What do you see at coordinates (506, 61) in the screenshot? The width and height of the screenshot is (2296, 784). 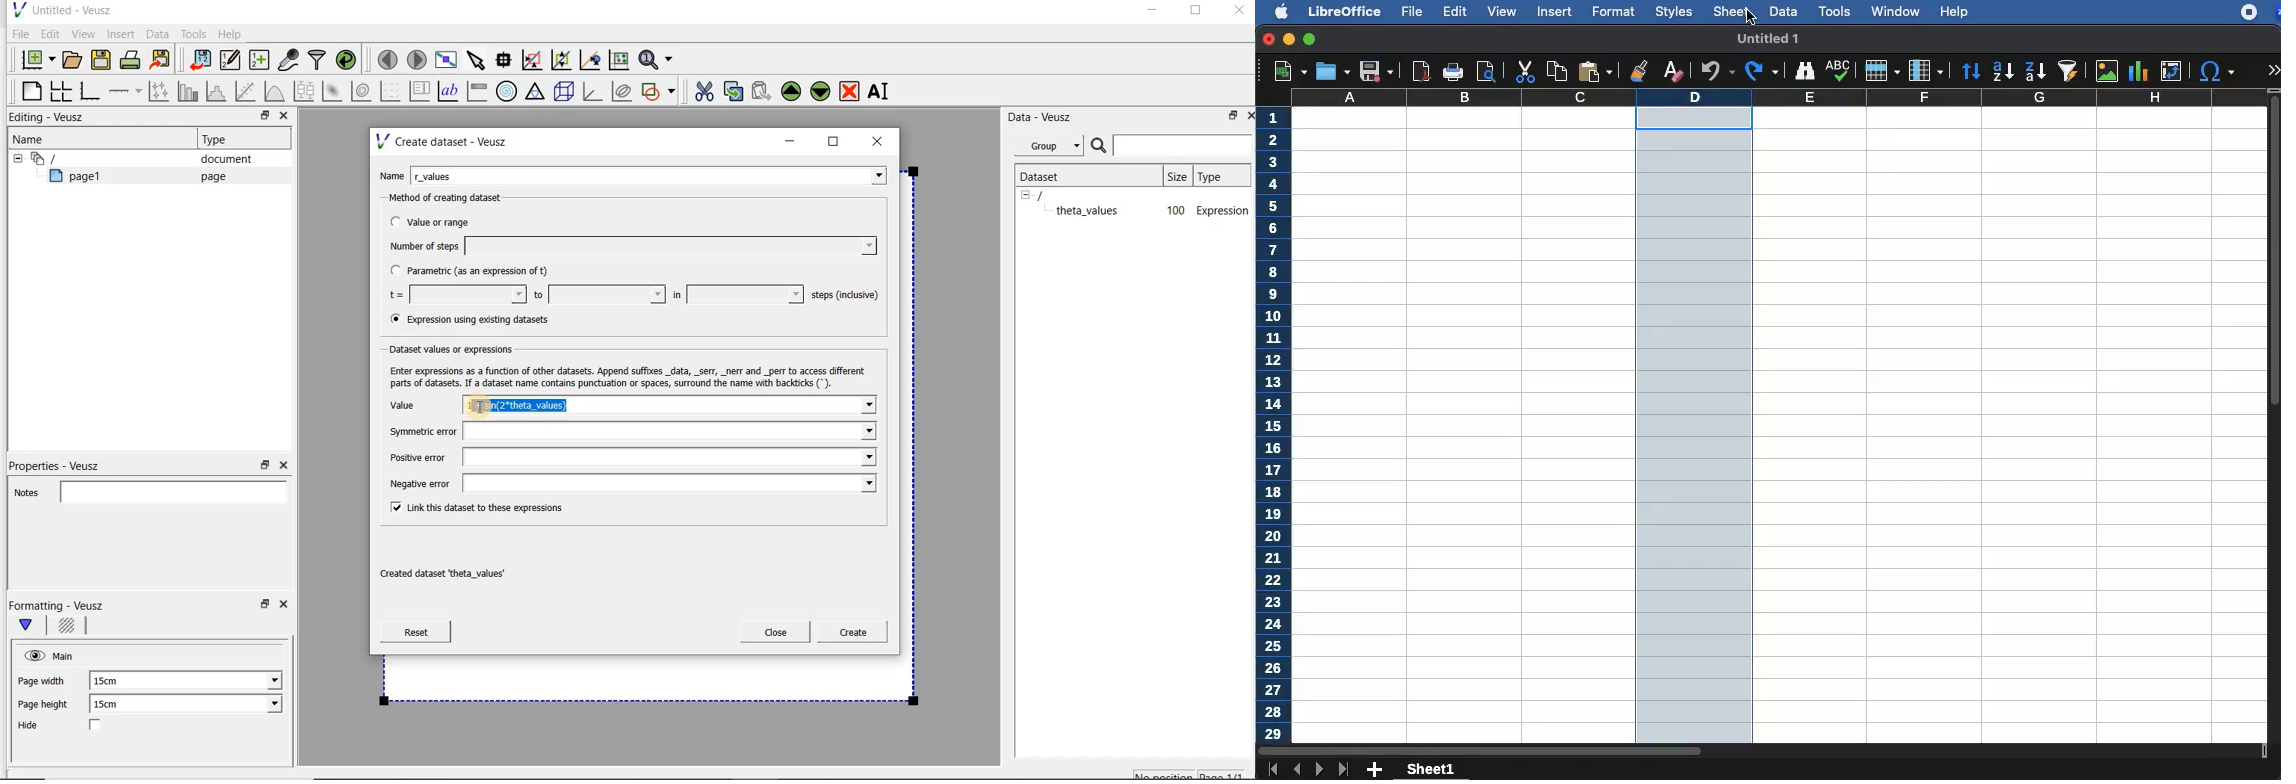 I see `Read data points on the graph` at bounding box center [506, 61].